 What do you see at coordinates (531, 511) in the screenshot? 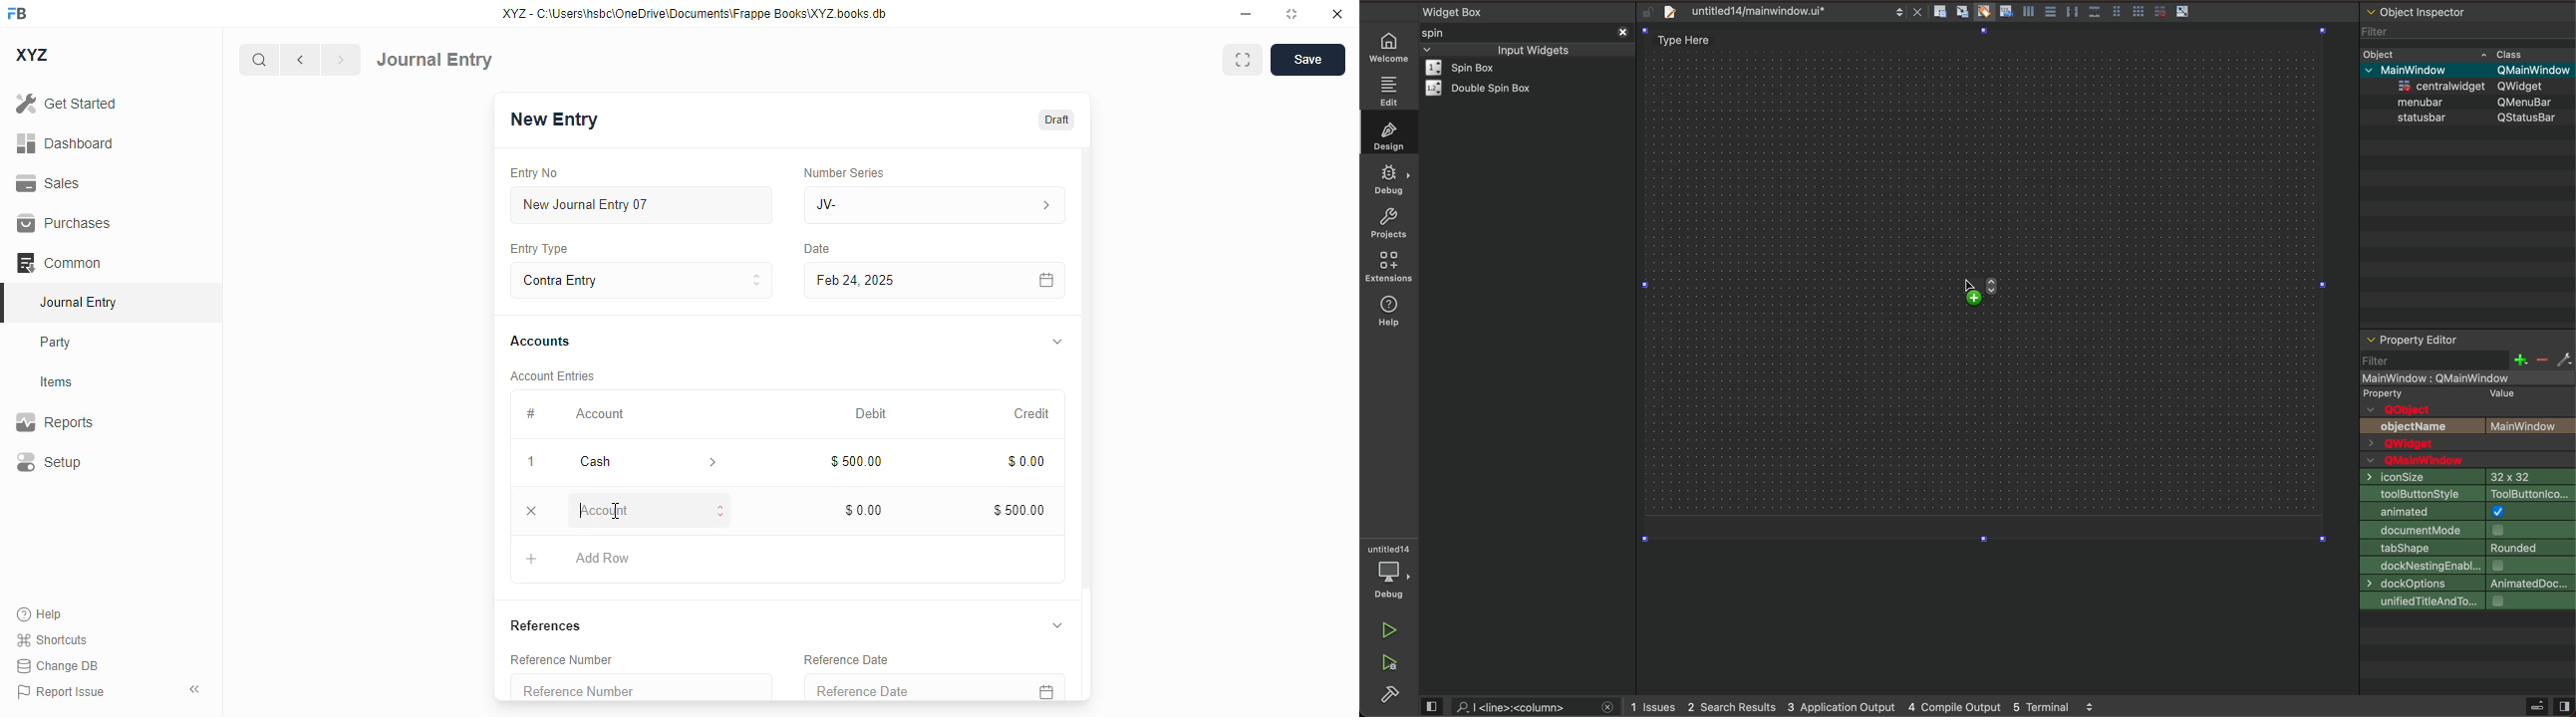
I see `remove` at bounding box center [531, 511].